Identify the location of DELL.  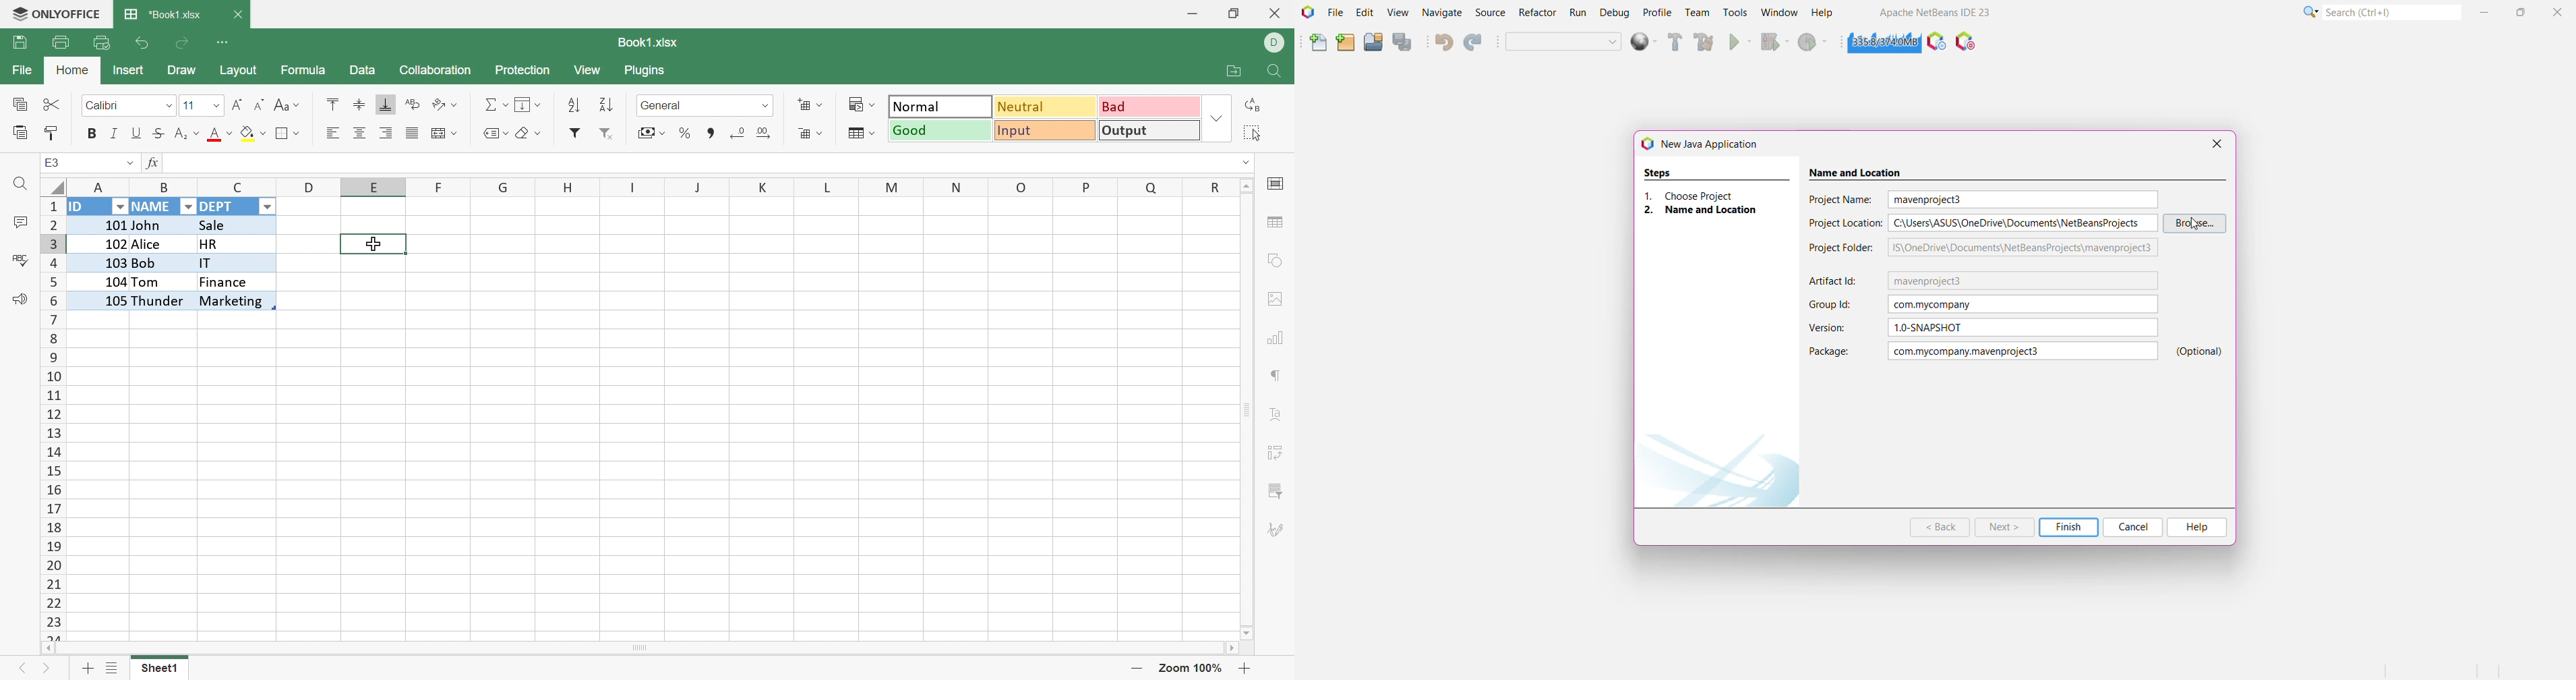
(1277, 43).